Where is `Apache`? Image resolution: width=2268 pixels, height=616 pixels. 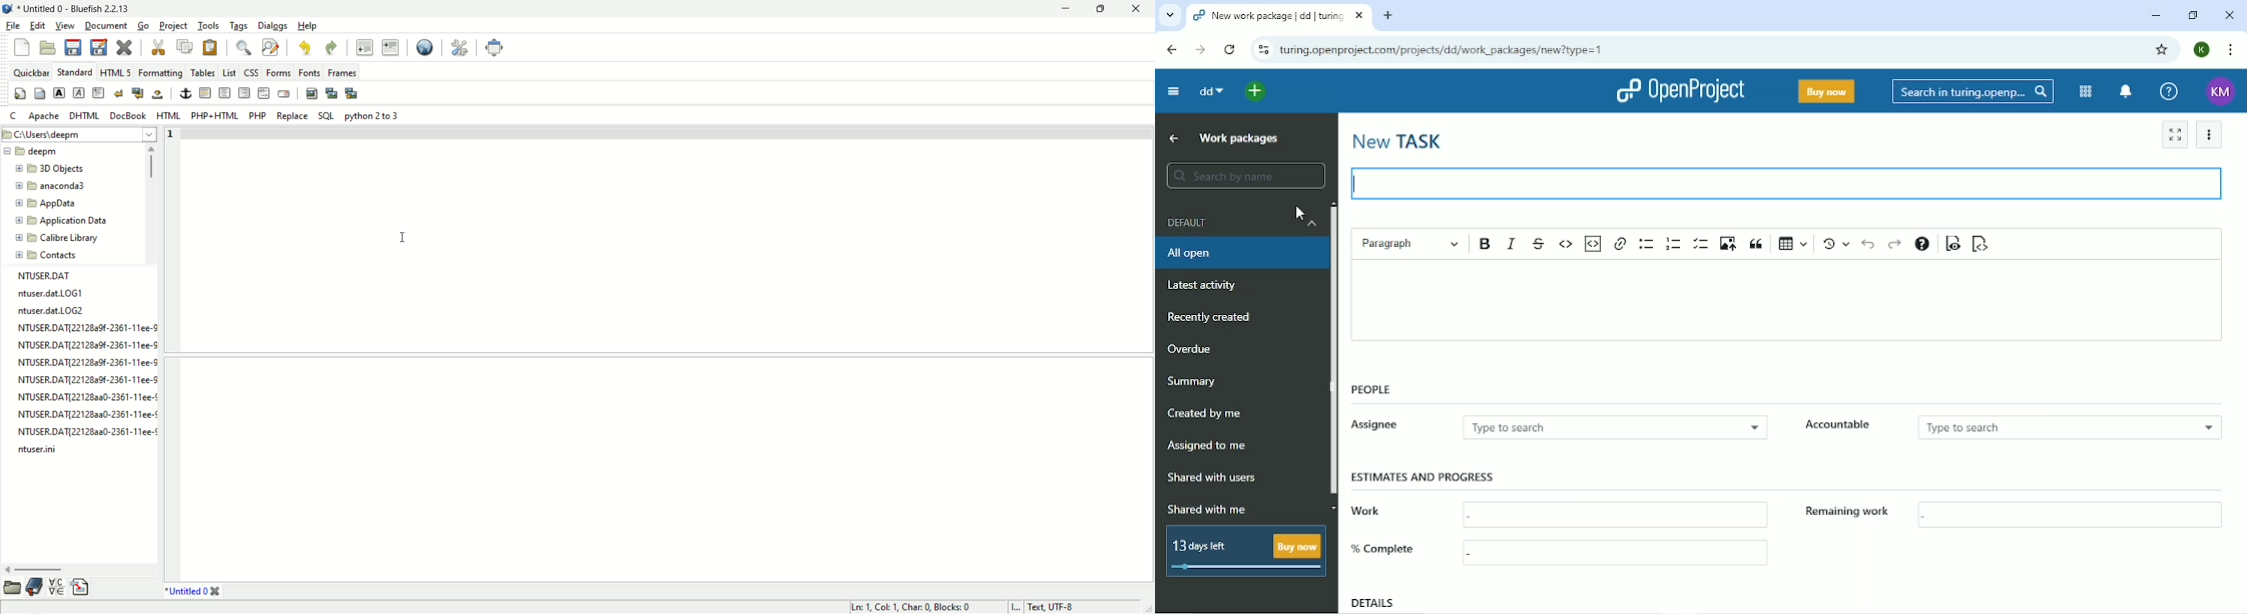
Apache is located at coordinates (45, 116).